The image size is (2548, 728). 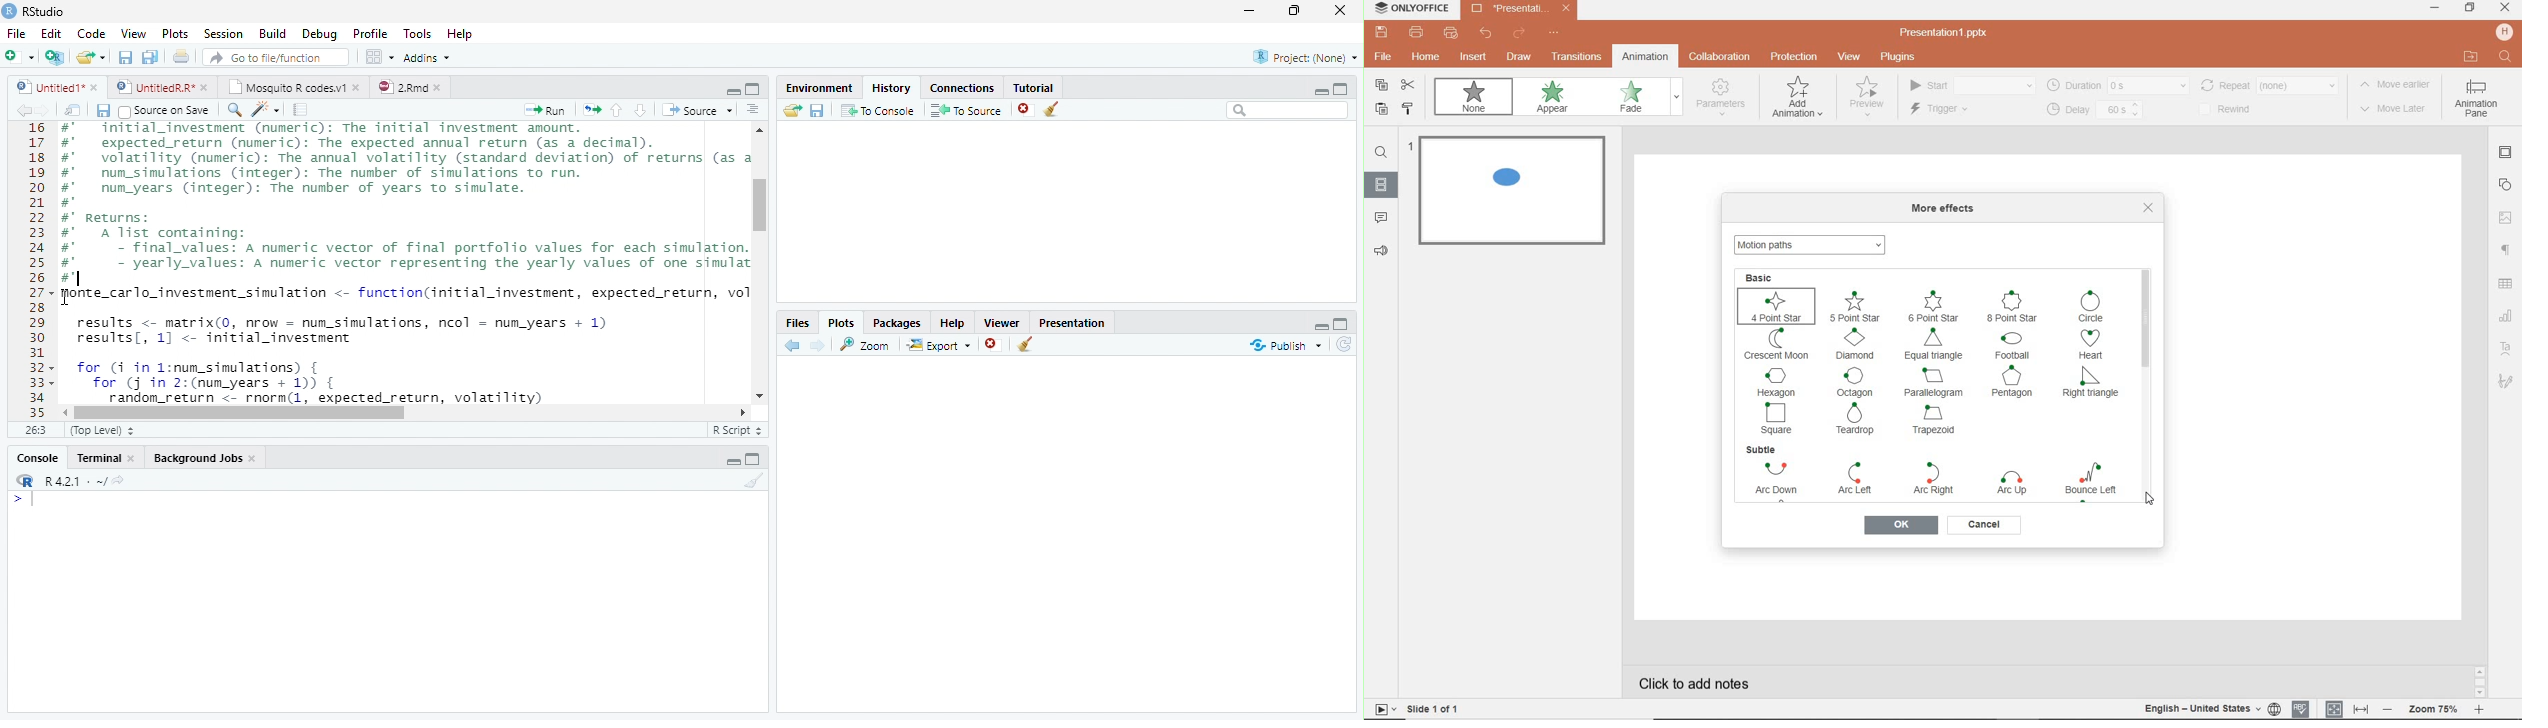 What do you see at coordinates (1427, 59) in the screenshot?
I see `home` at bounding box center [1427, 59].